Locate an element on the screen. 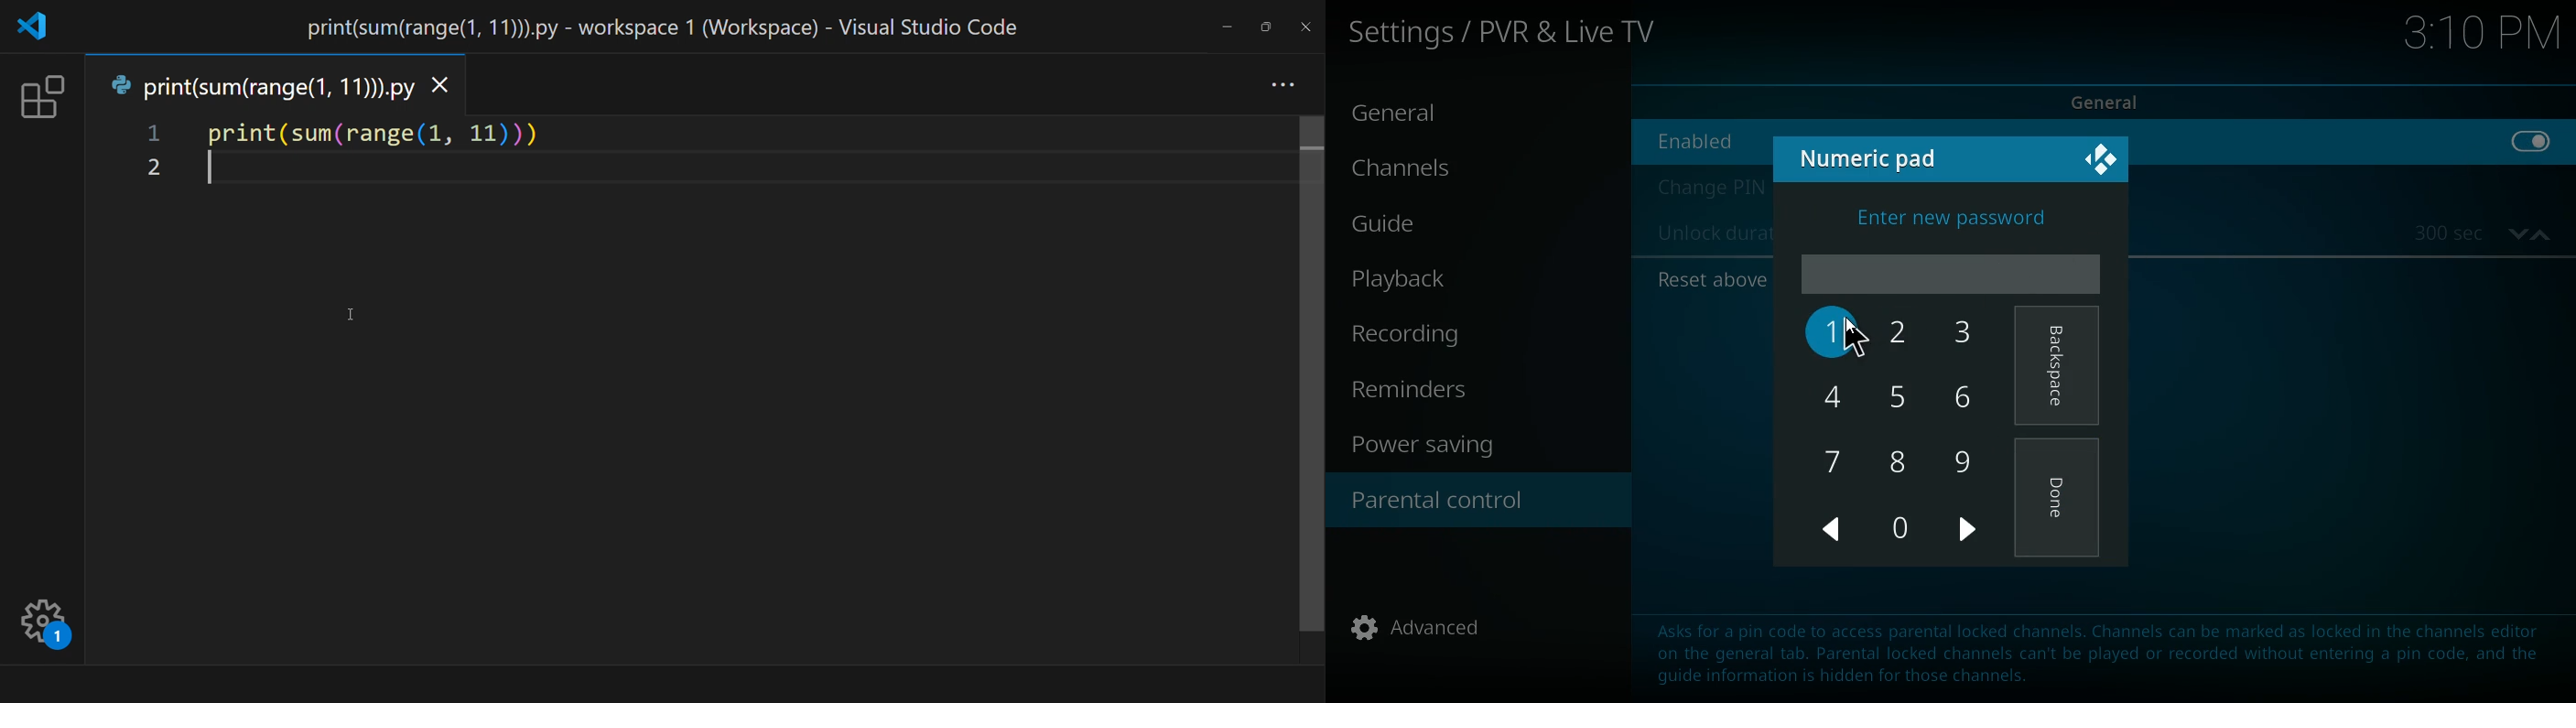  2 is located at coordinates (1904, 334).